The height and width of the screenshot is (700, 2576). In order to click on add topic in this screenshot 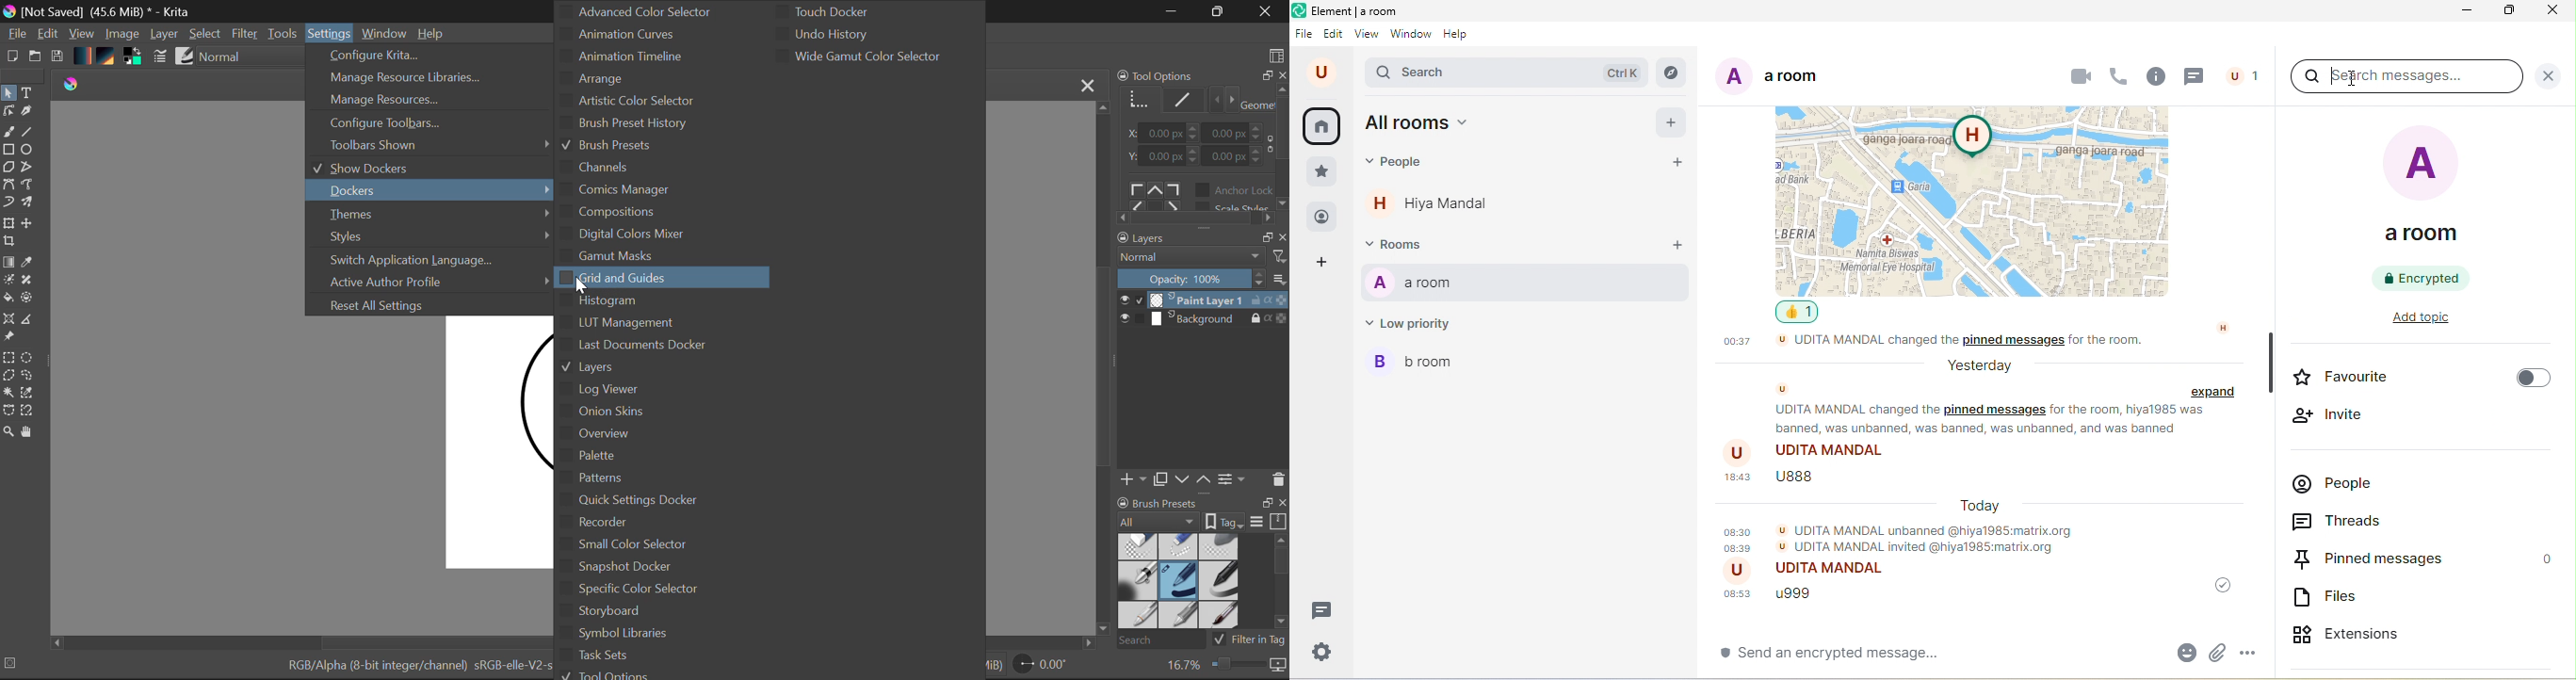, I will do `click(2435, 320)`.